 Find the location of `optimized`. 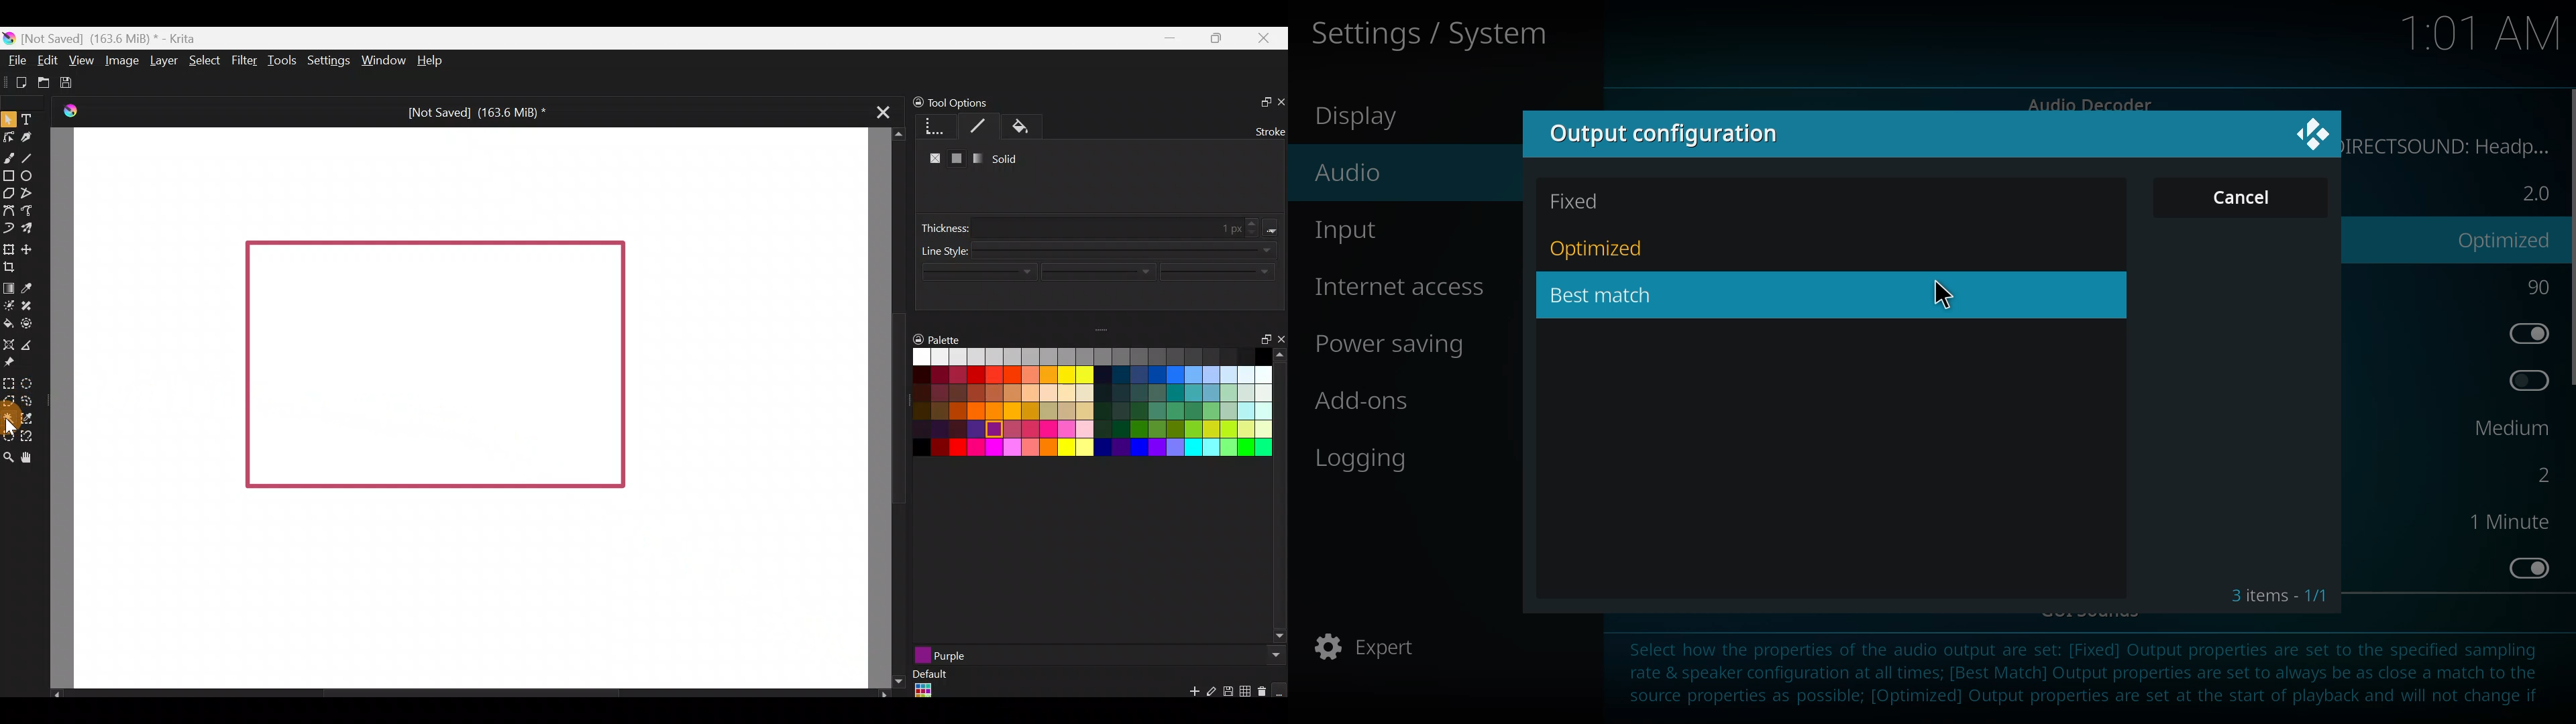

optimized is located at coordinates (1599, 249).